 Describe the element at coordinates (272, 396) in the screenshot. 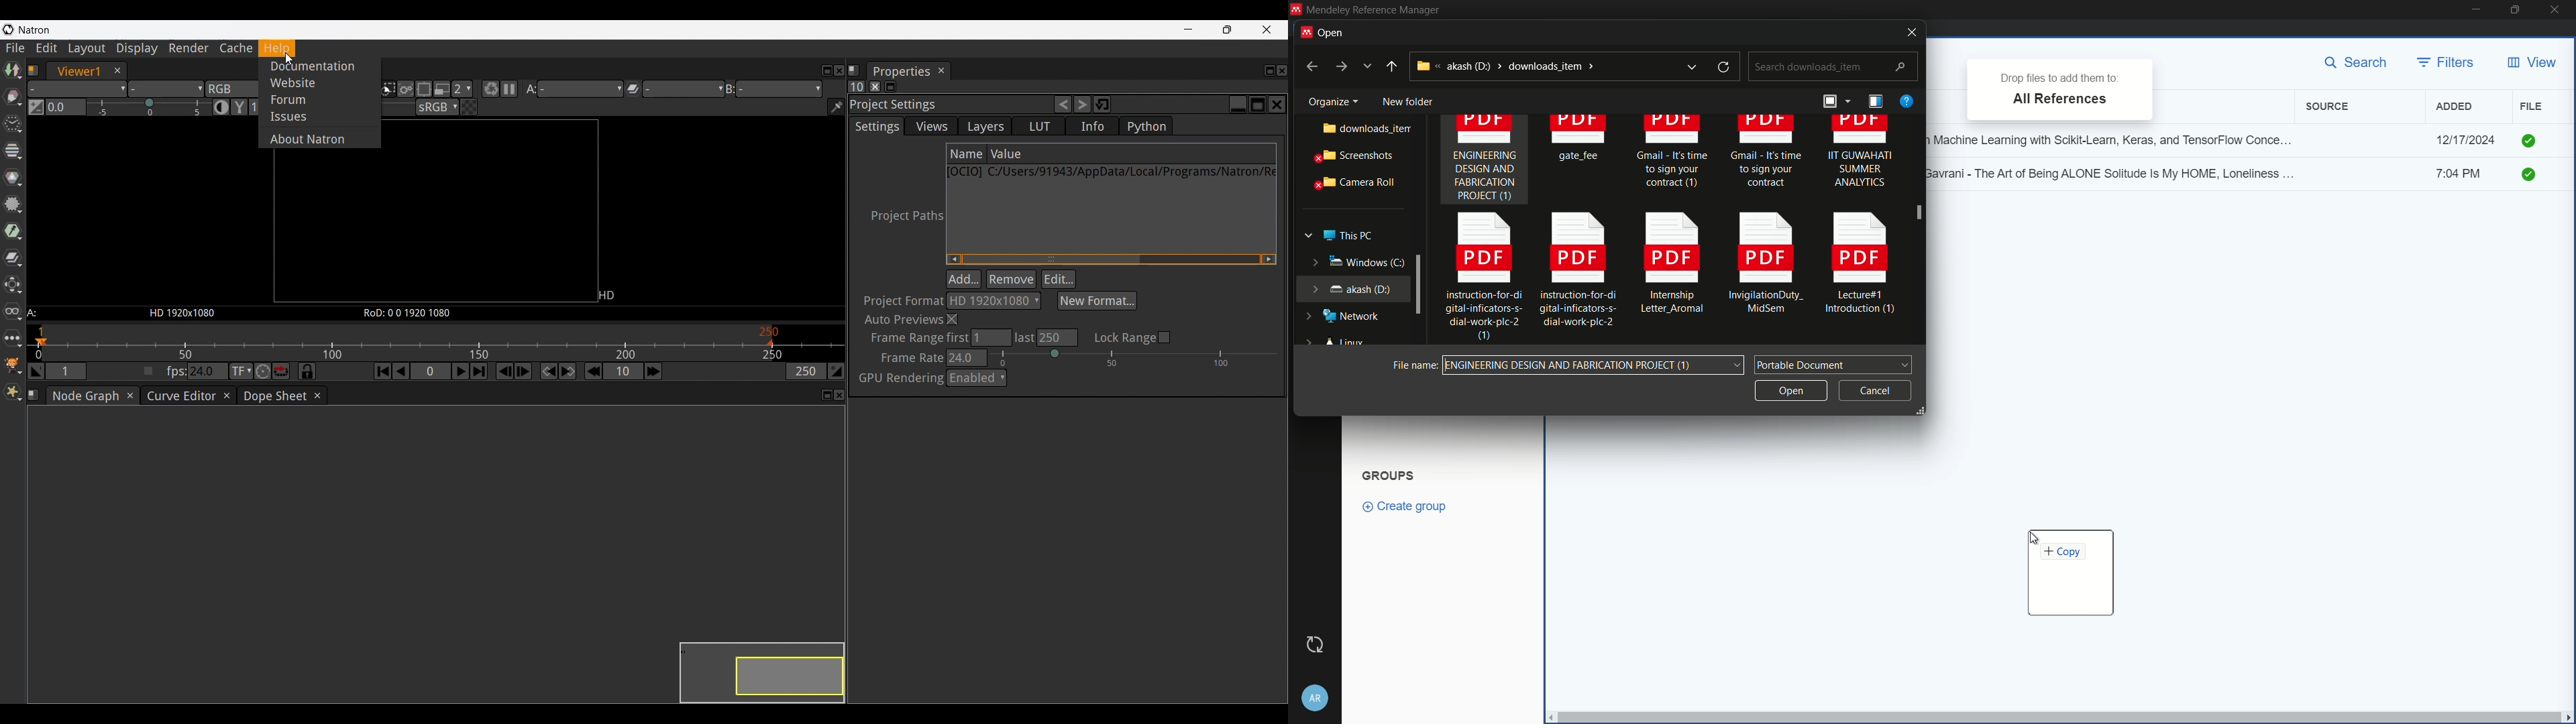

I see `Dope sheet` at that location.